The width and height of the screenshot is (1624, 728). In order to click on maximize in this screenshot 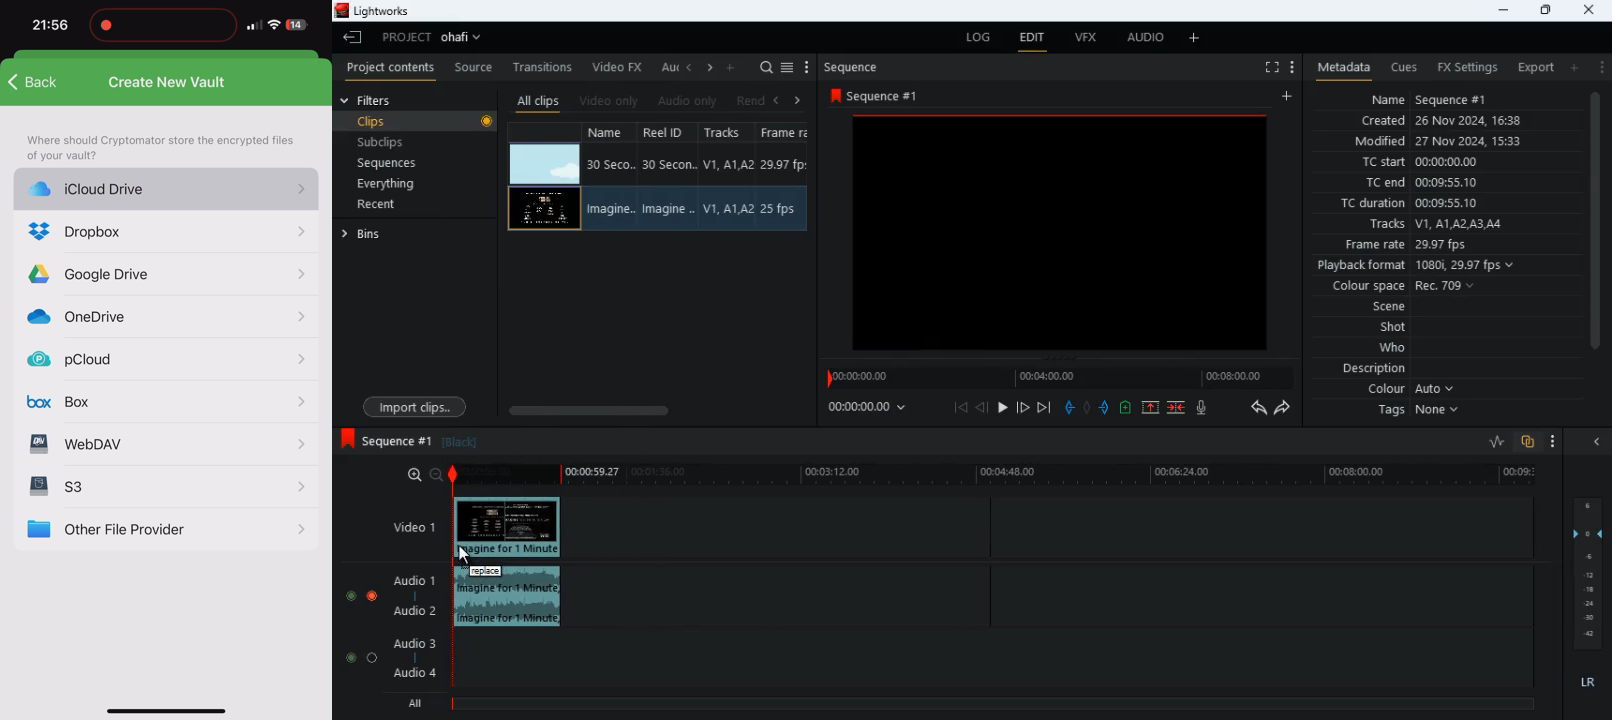, I will do `click(1545, 10)`.